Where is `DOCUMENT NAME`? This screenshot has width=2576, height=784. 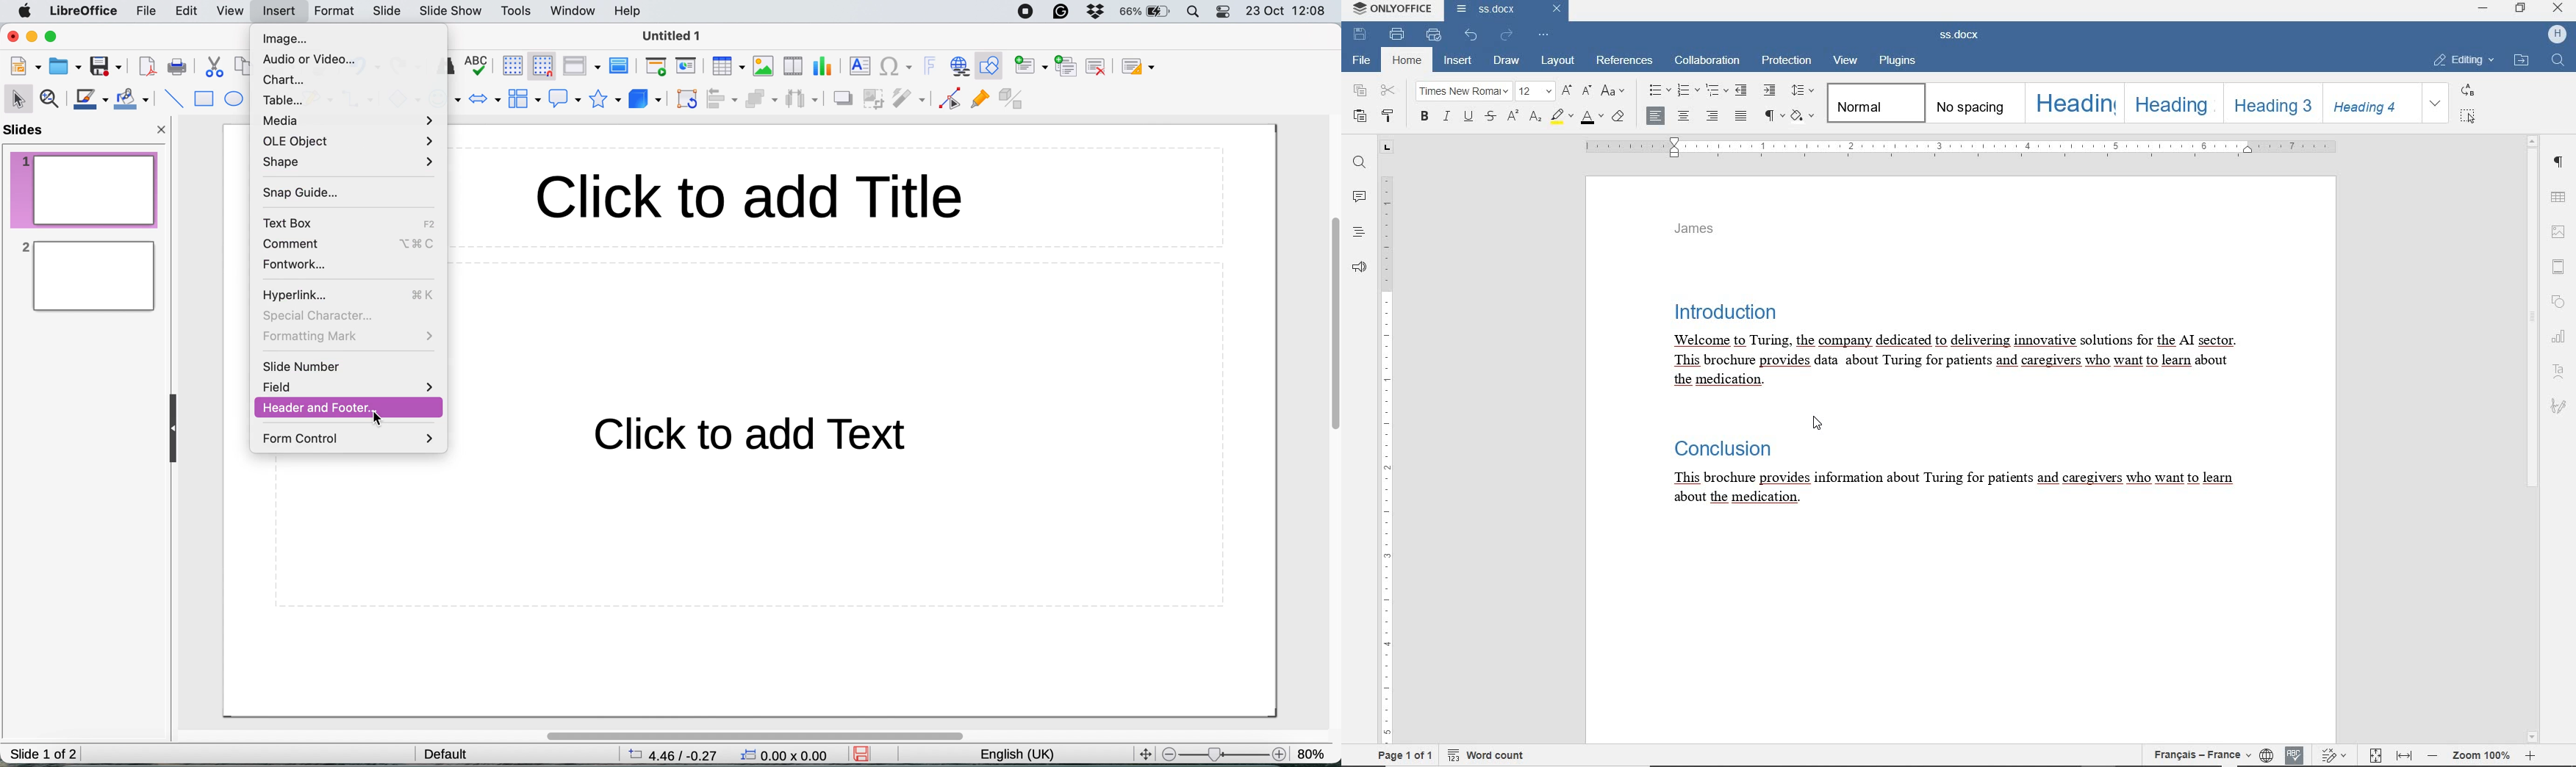 DOCUMENT NAME is located at coordinates (1488, 10).